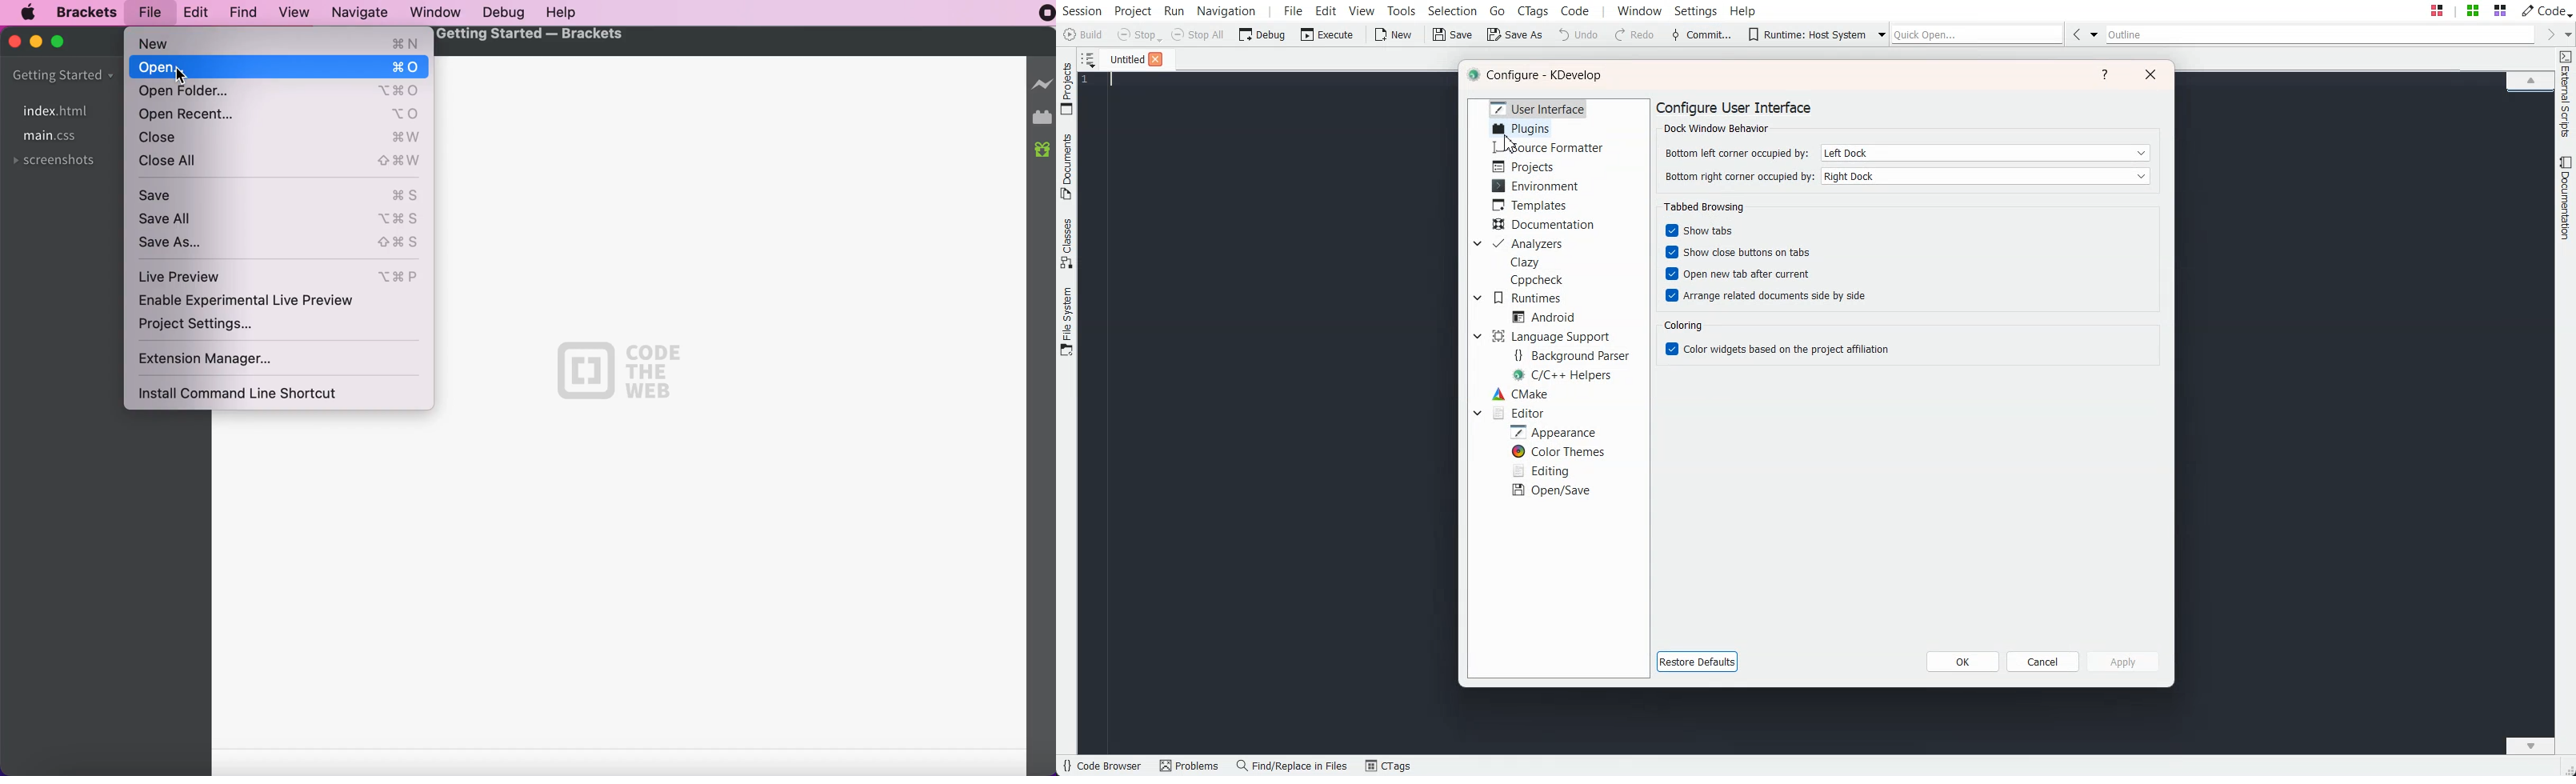 The height and width of the screenshot is (784, 2576). I want to click on save all, so click(280, 219).